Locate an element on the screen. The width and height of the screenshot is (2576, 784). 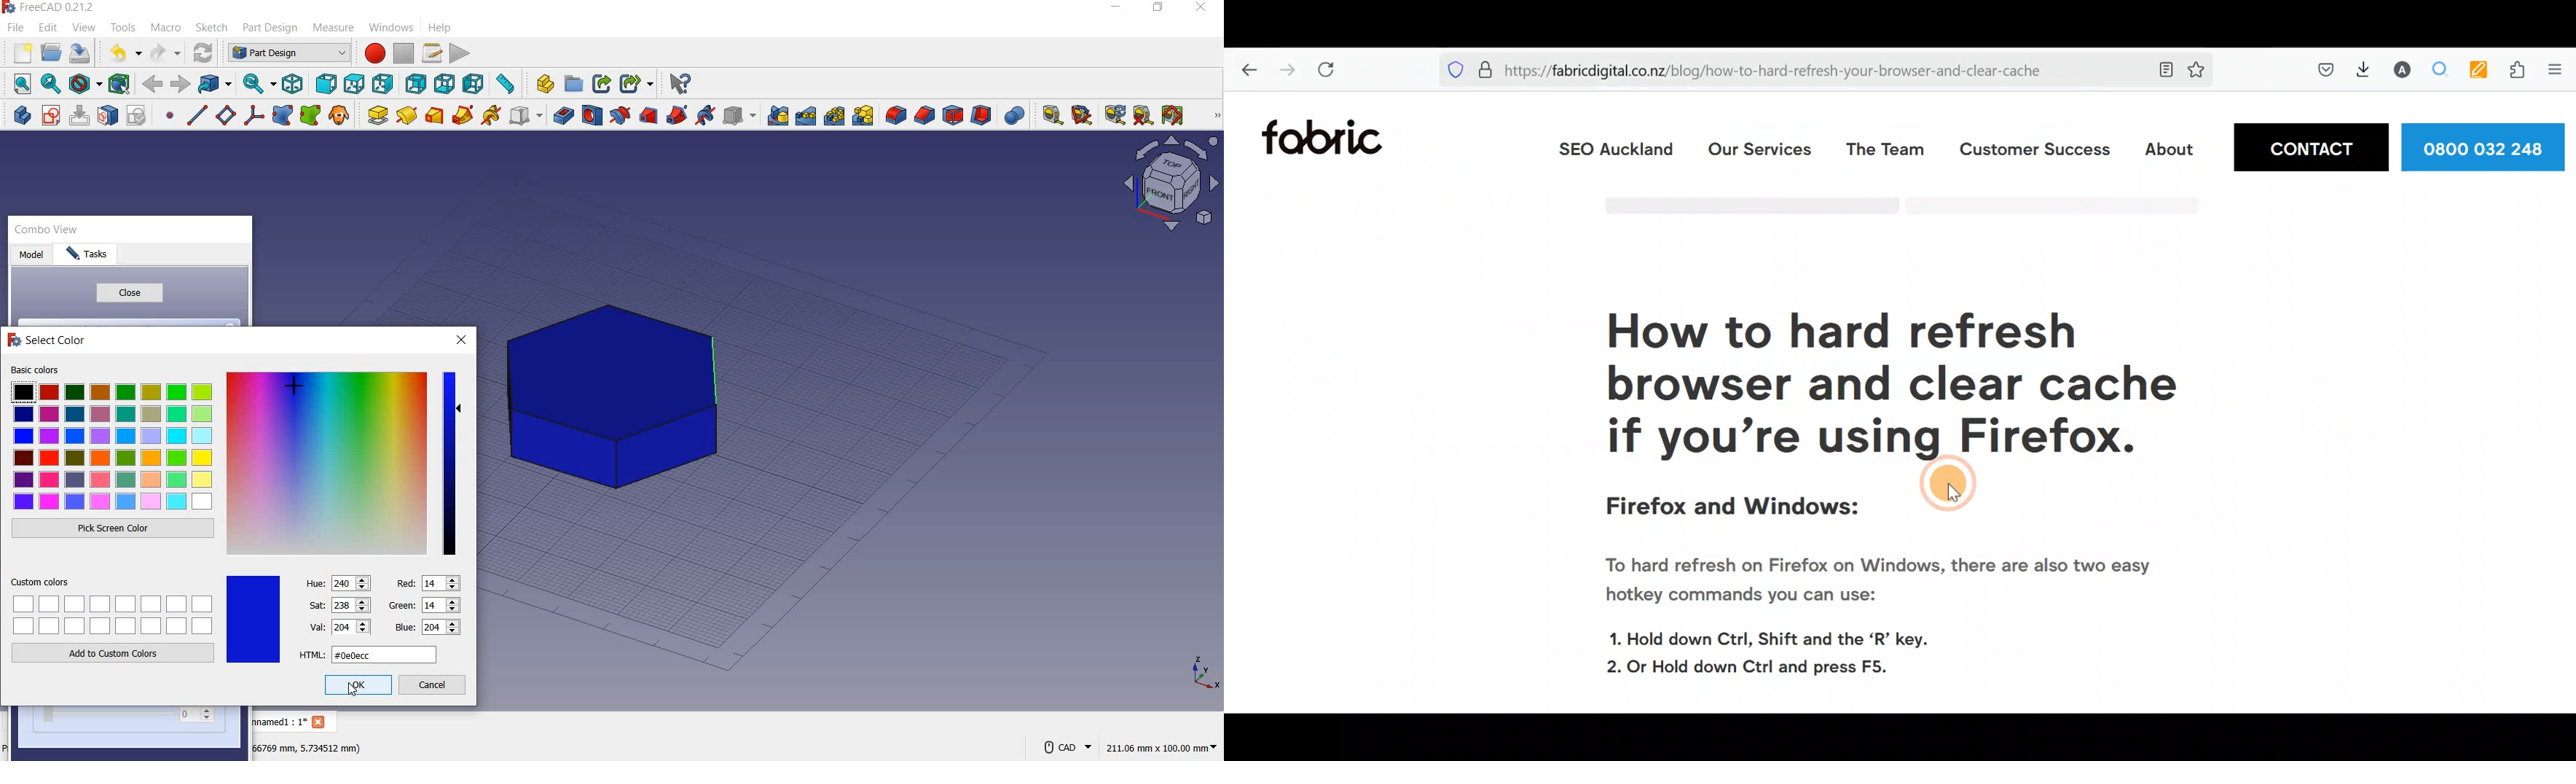
FreeCAD 0.21.2 (application details) is located at coordinates (50, 8).